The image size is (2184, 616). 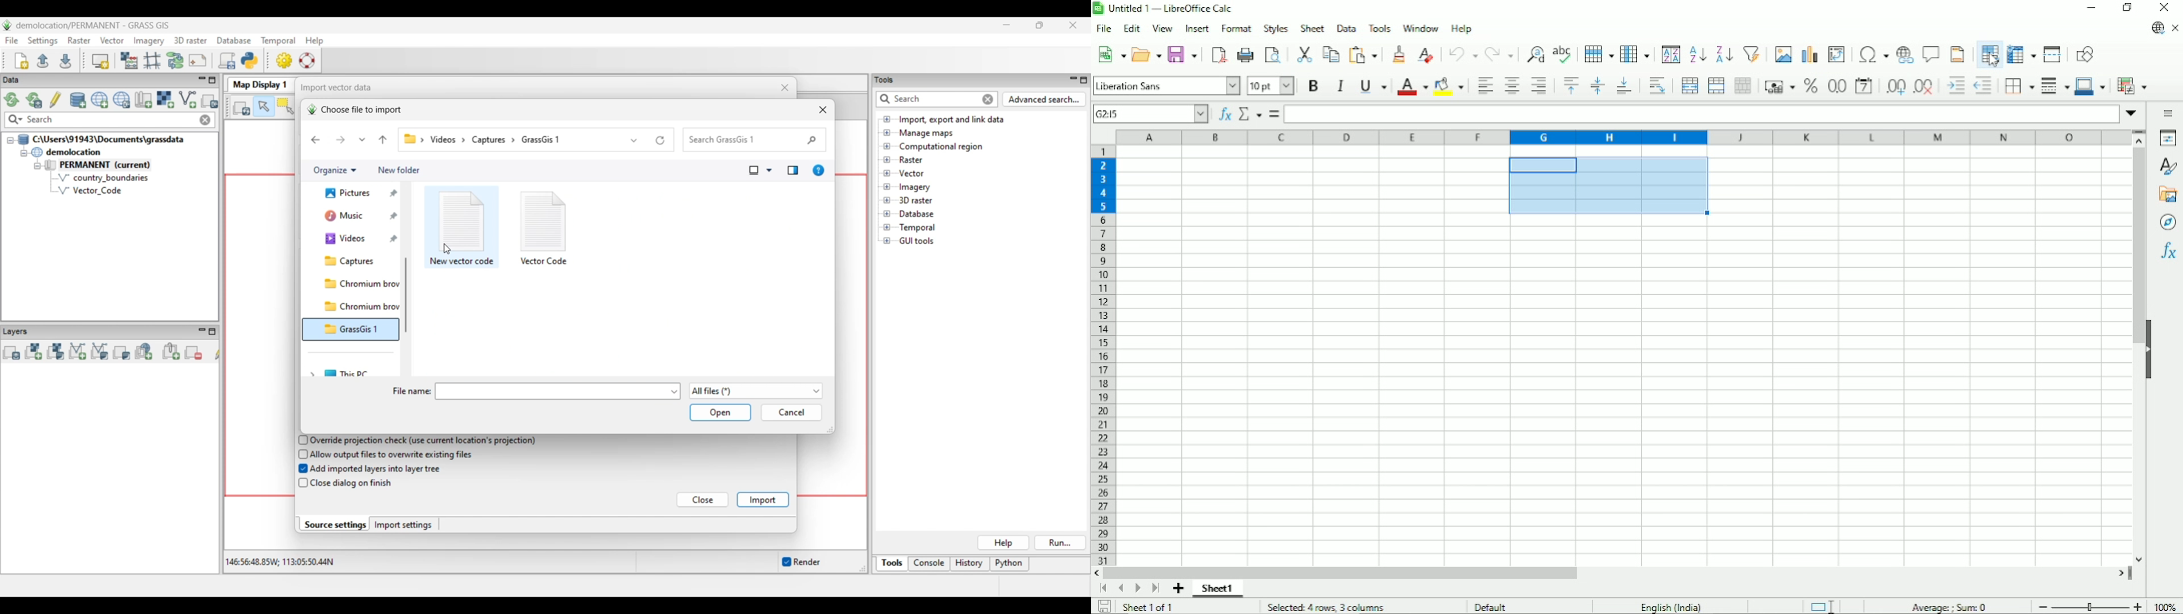 What do you see at coordinates (1236, 29) in the screenshot?
I see `Format` at bounding box center [1236, 29].